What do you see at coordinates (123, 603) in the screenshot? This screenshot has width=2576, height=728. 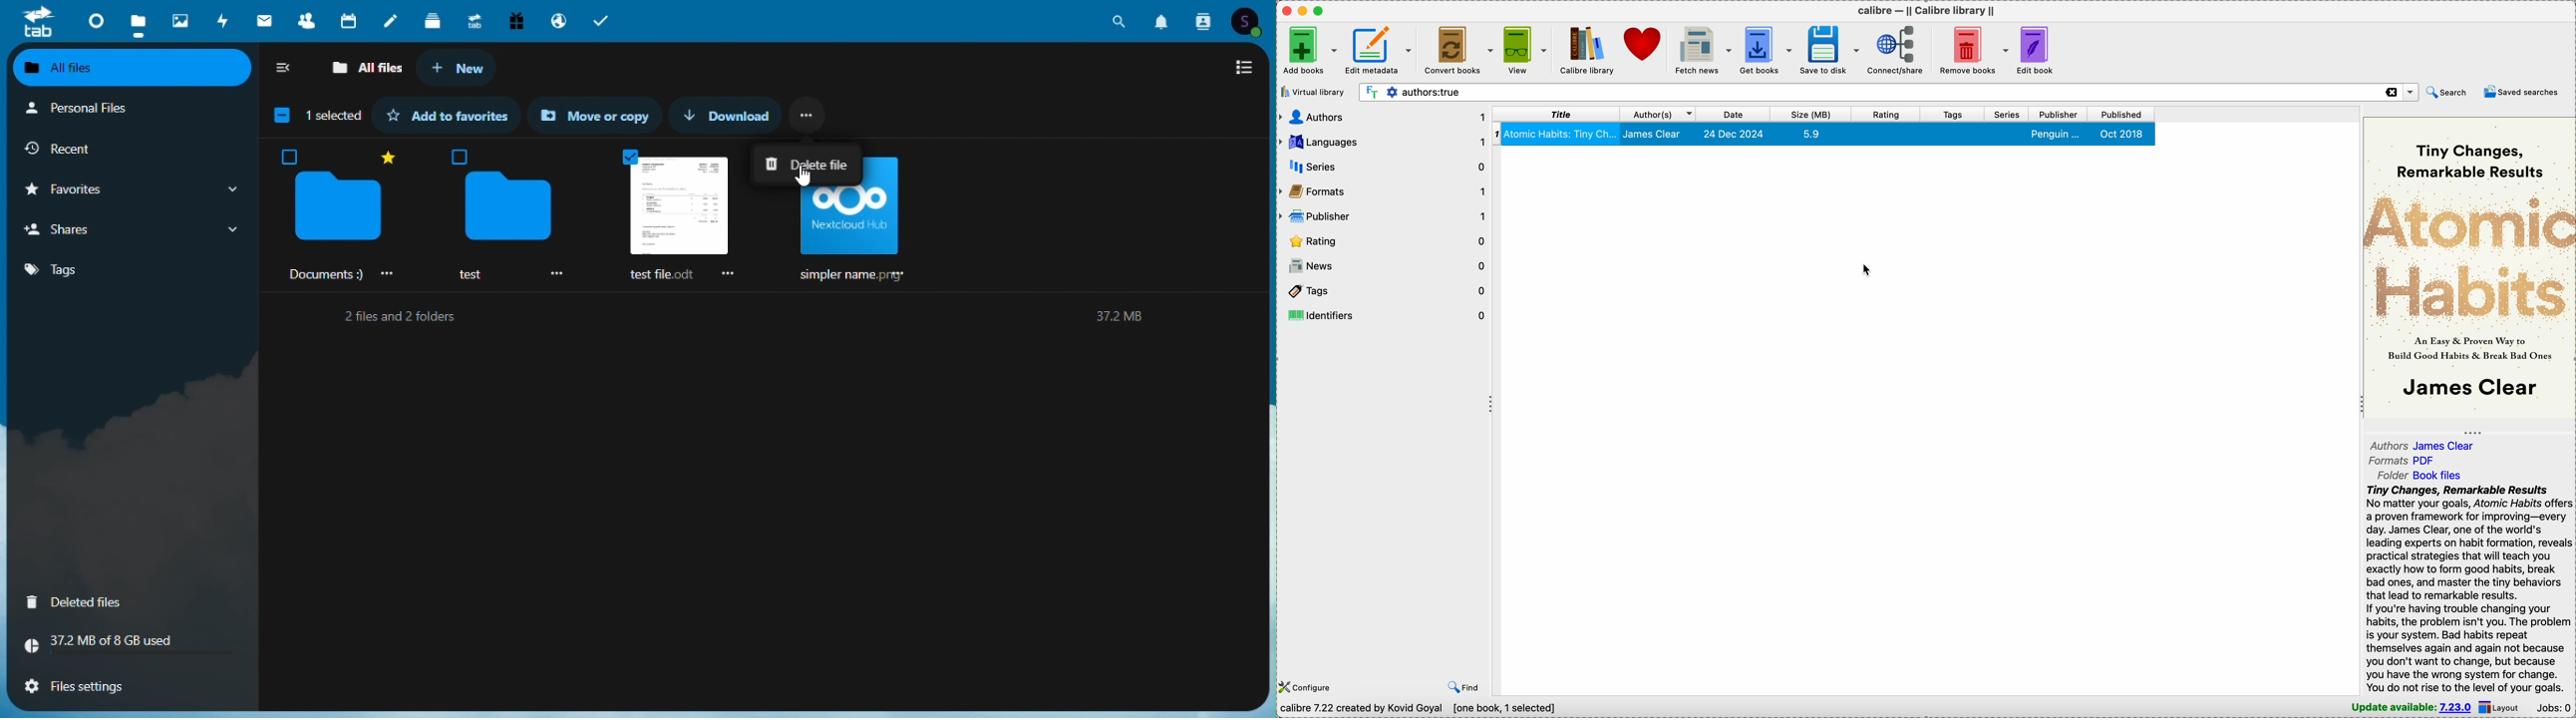 I see `Delete files` at bounding box center [123, 603].